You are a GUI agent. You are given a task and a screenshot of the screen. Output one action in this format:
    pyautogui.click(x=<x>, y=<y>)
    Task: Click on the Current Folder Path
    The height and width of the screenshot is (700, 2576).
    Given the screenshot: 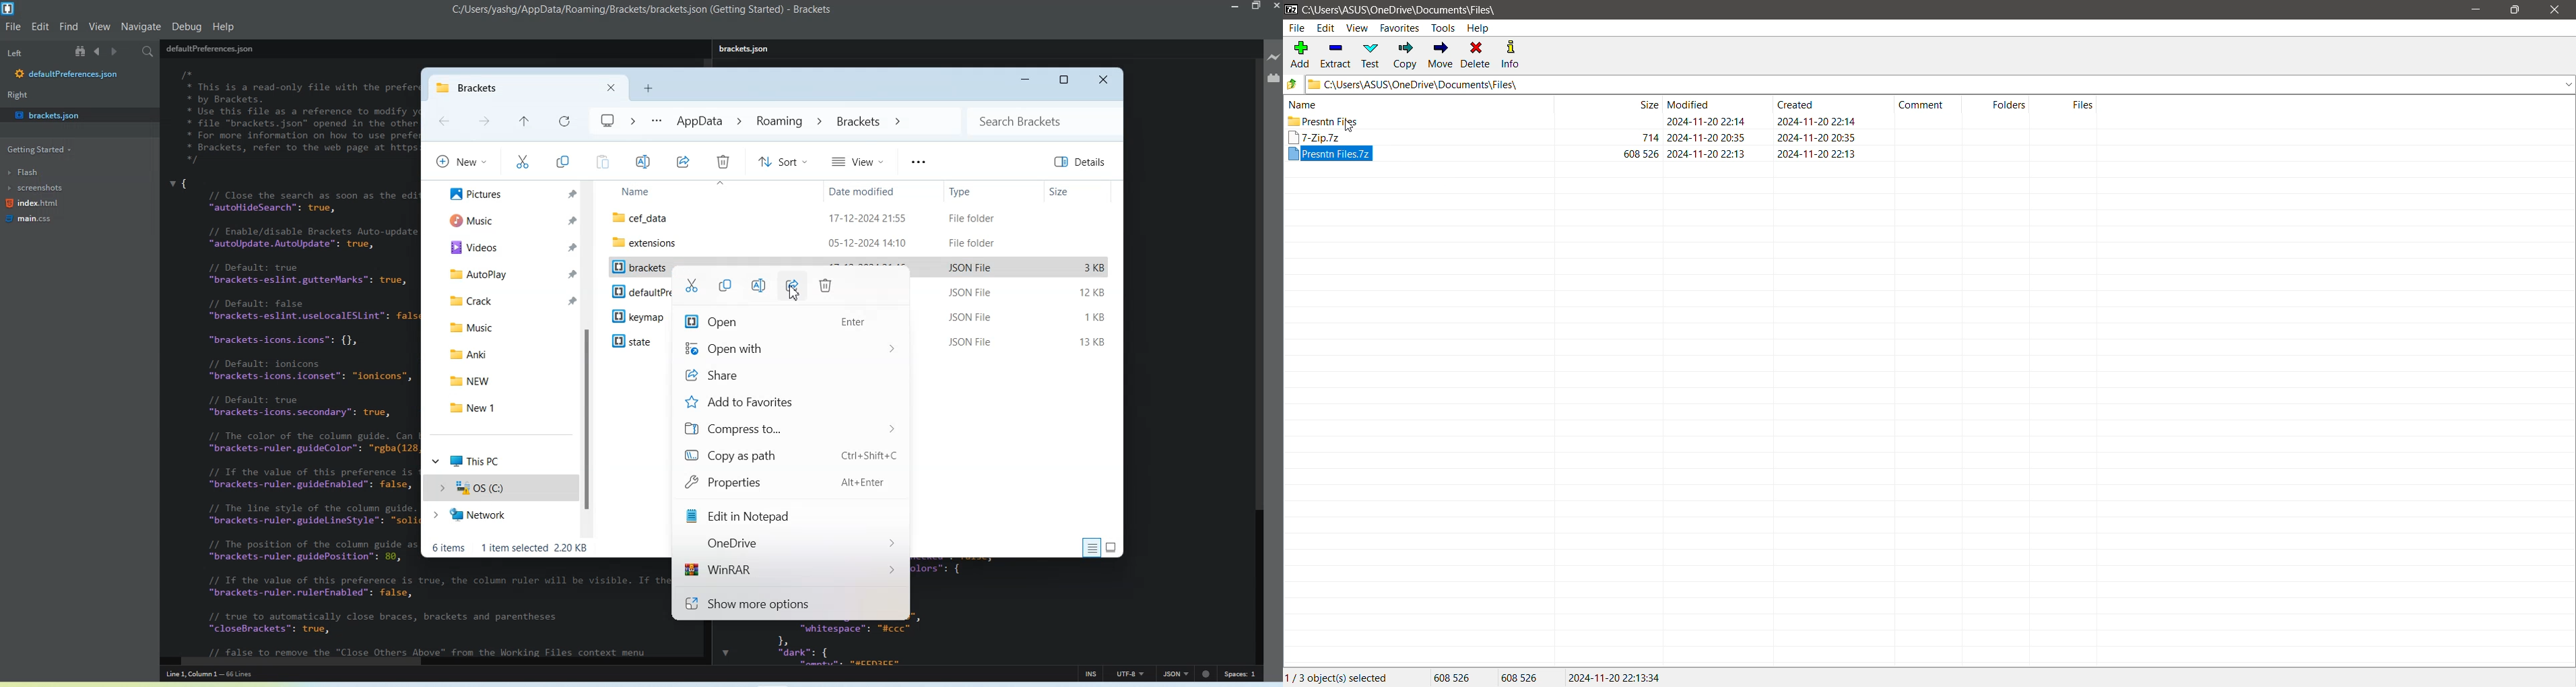 What is the action you would take?
    pyautogui.click(x=1940, y=84)
    